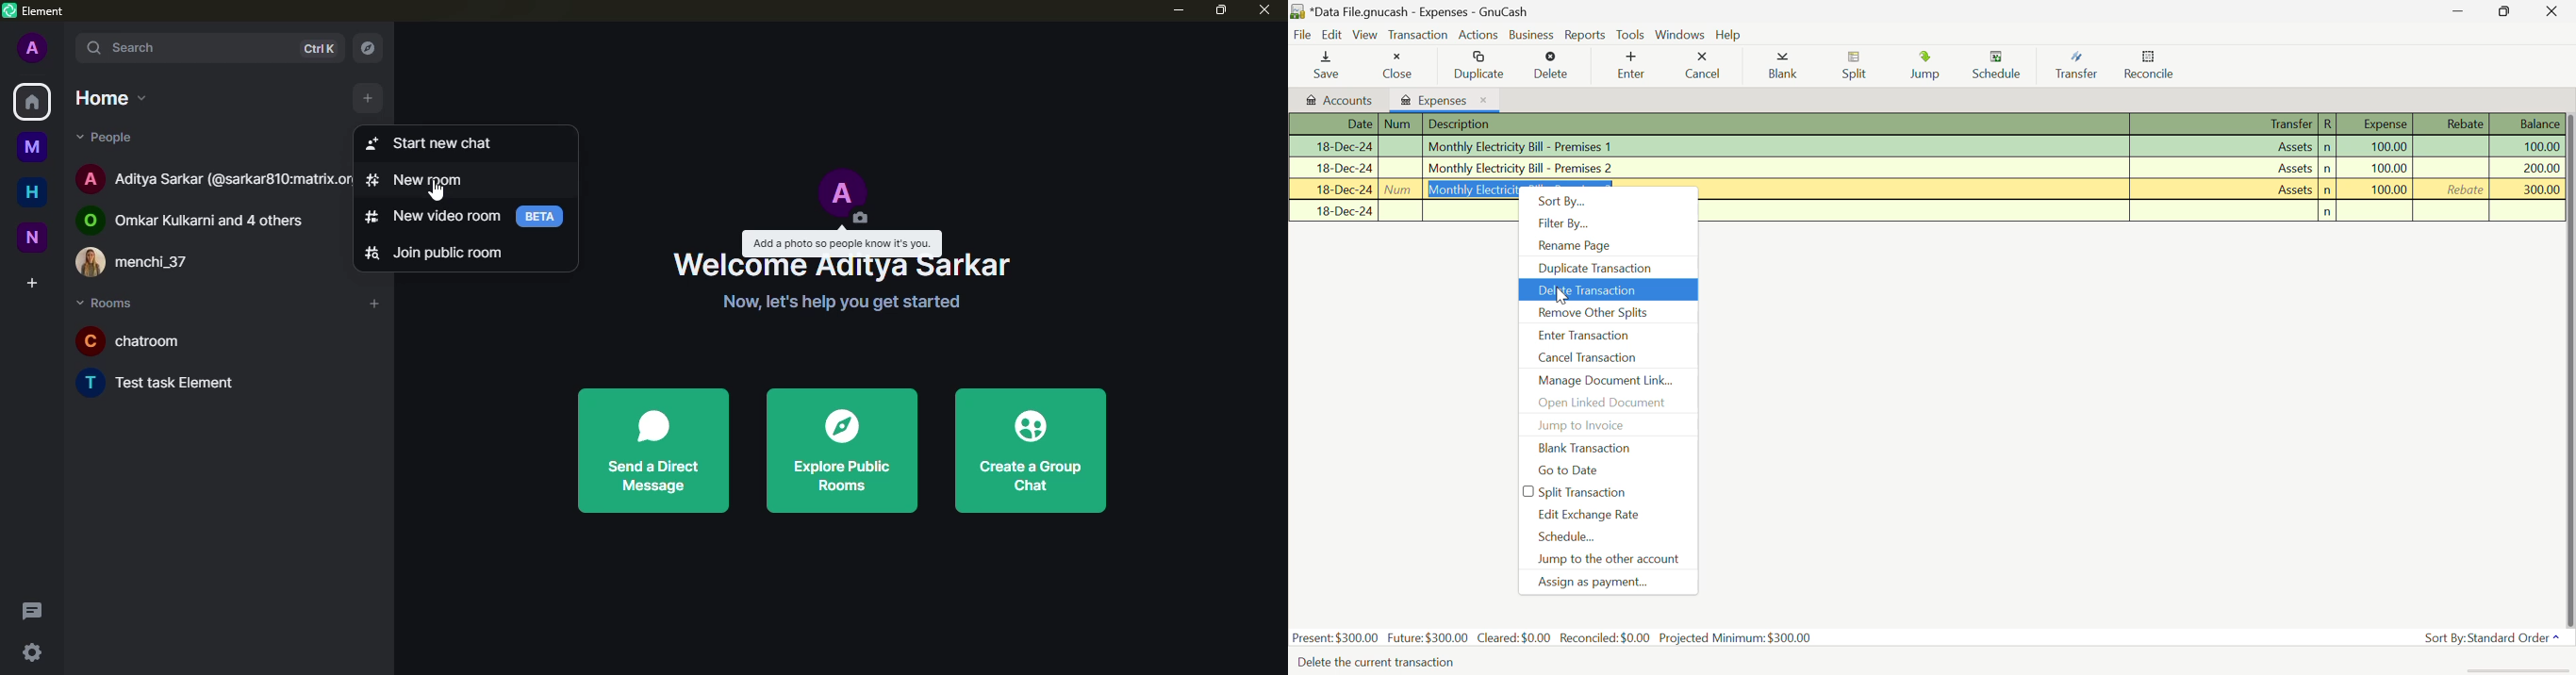 The height and width of the screenshot is (700, 2576). Describe the element at coordinates (31, 650) in the screenshot. I see `quick settings` at that location.